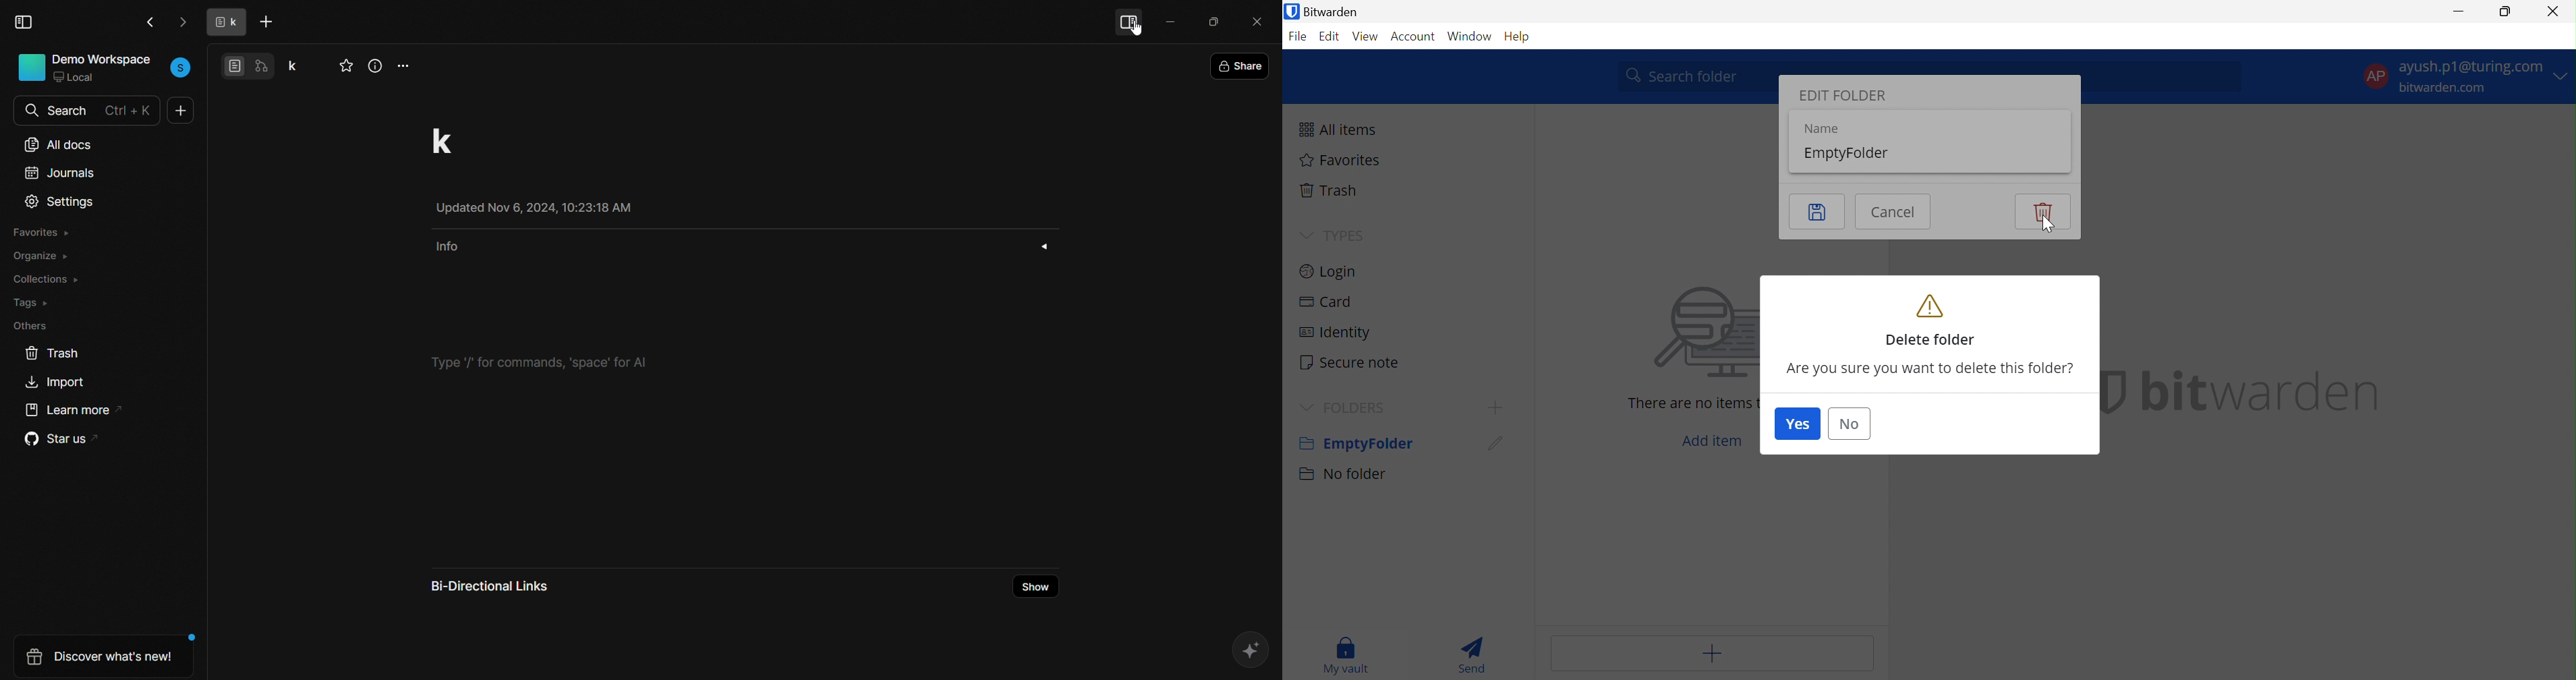 The width and height of the screenshot is (2576, 700). I want to click on trash, so click(51, 351).